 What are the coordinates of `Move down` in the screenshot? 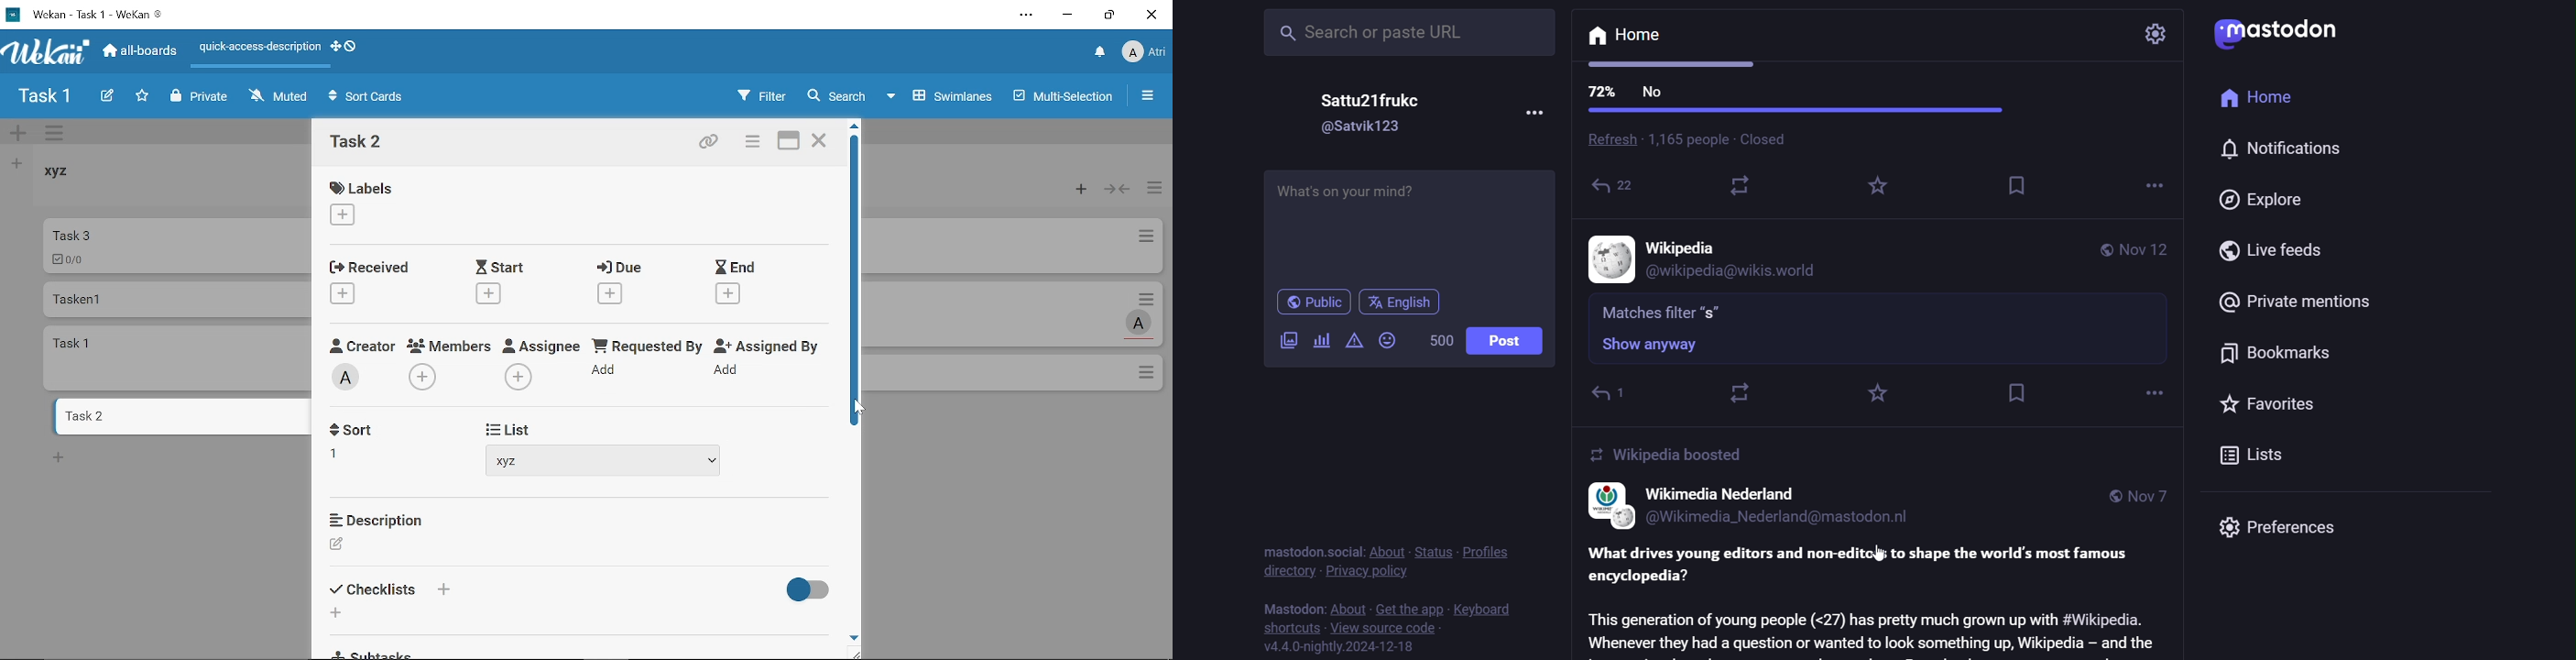 It's located at (854, 636).